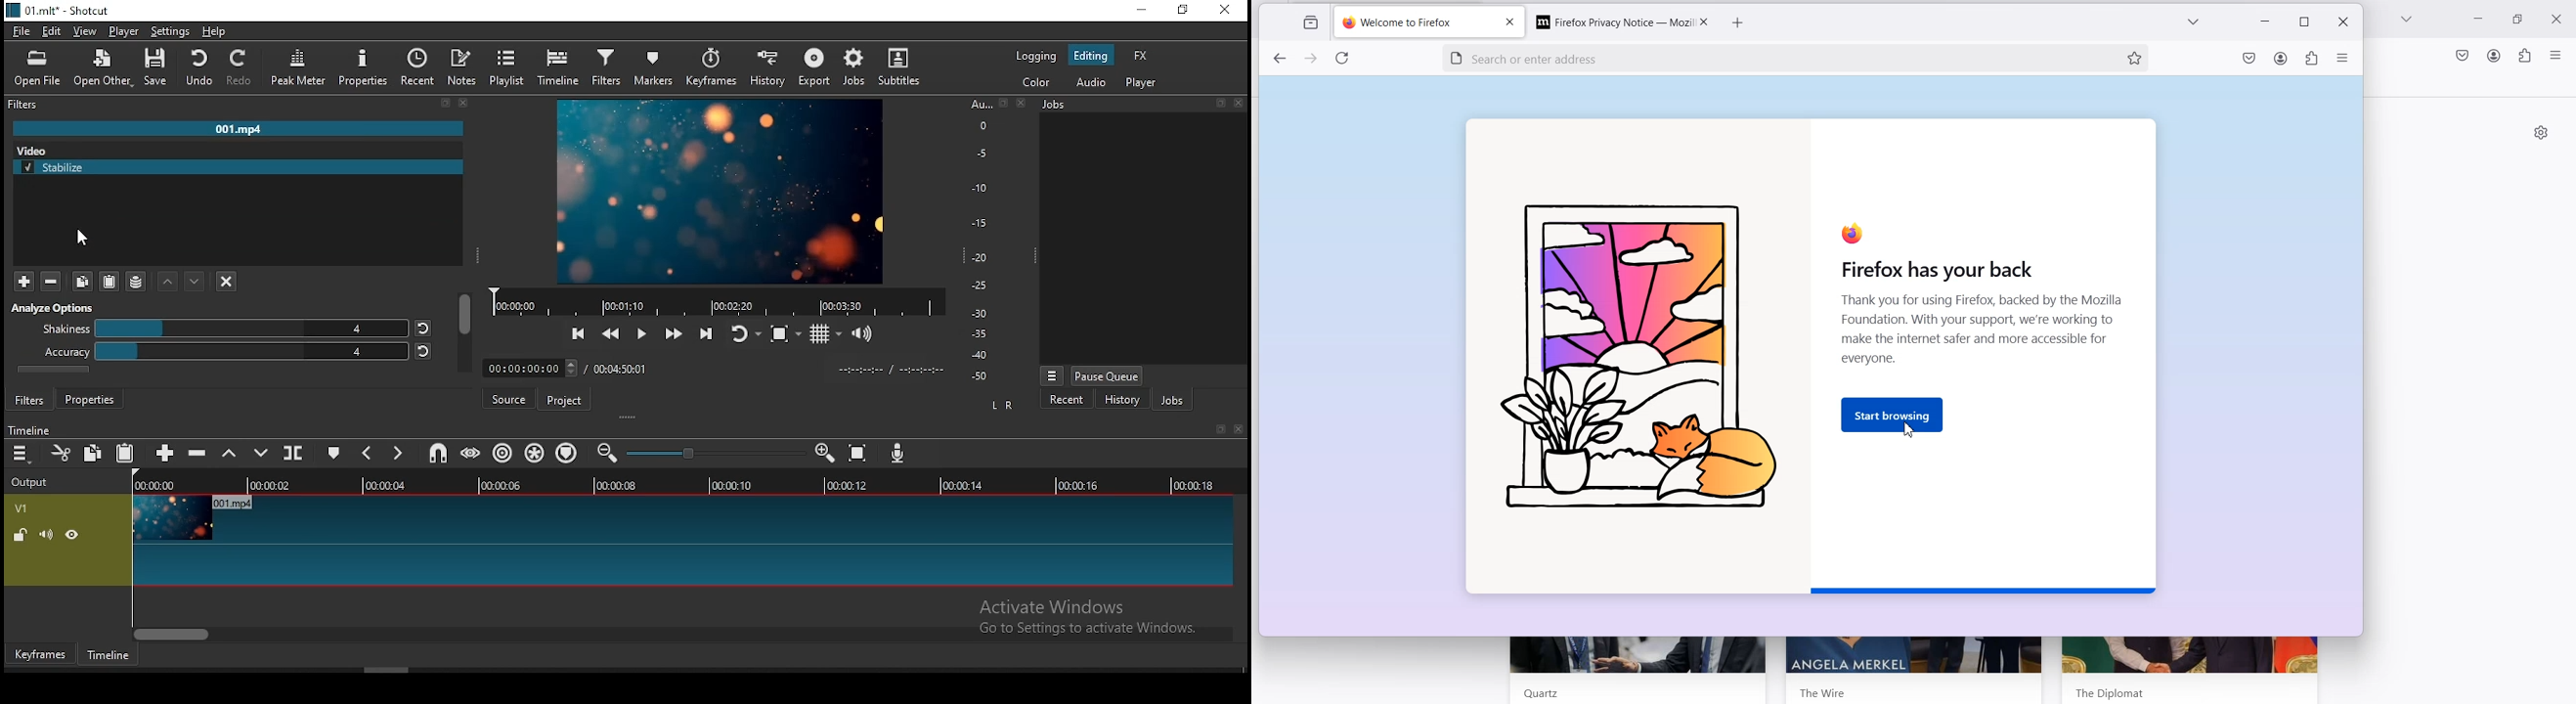 The image size is (2576, 728). I want to click on scroll bar, so click(679, 634).